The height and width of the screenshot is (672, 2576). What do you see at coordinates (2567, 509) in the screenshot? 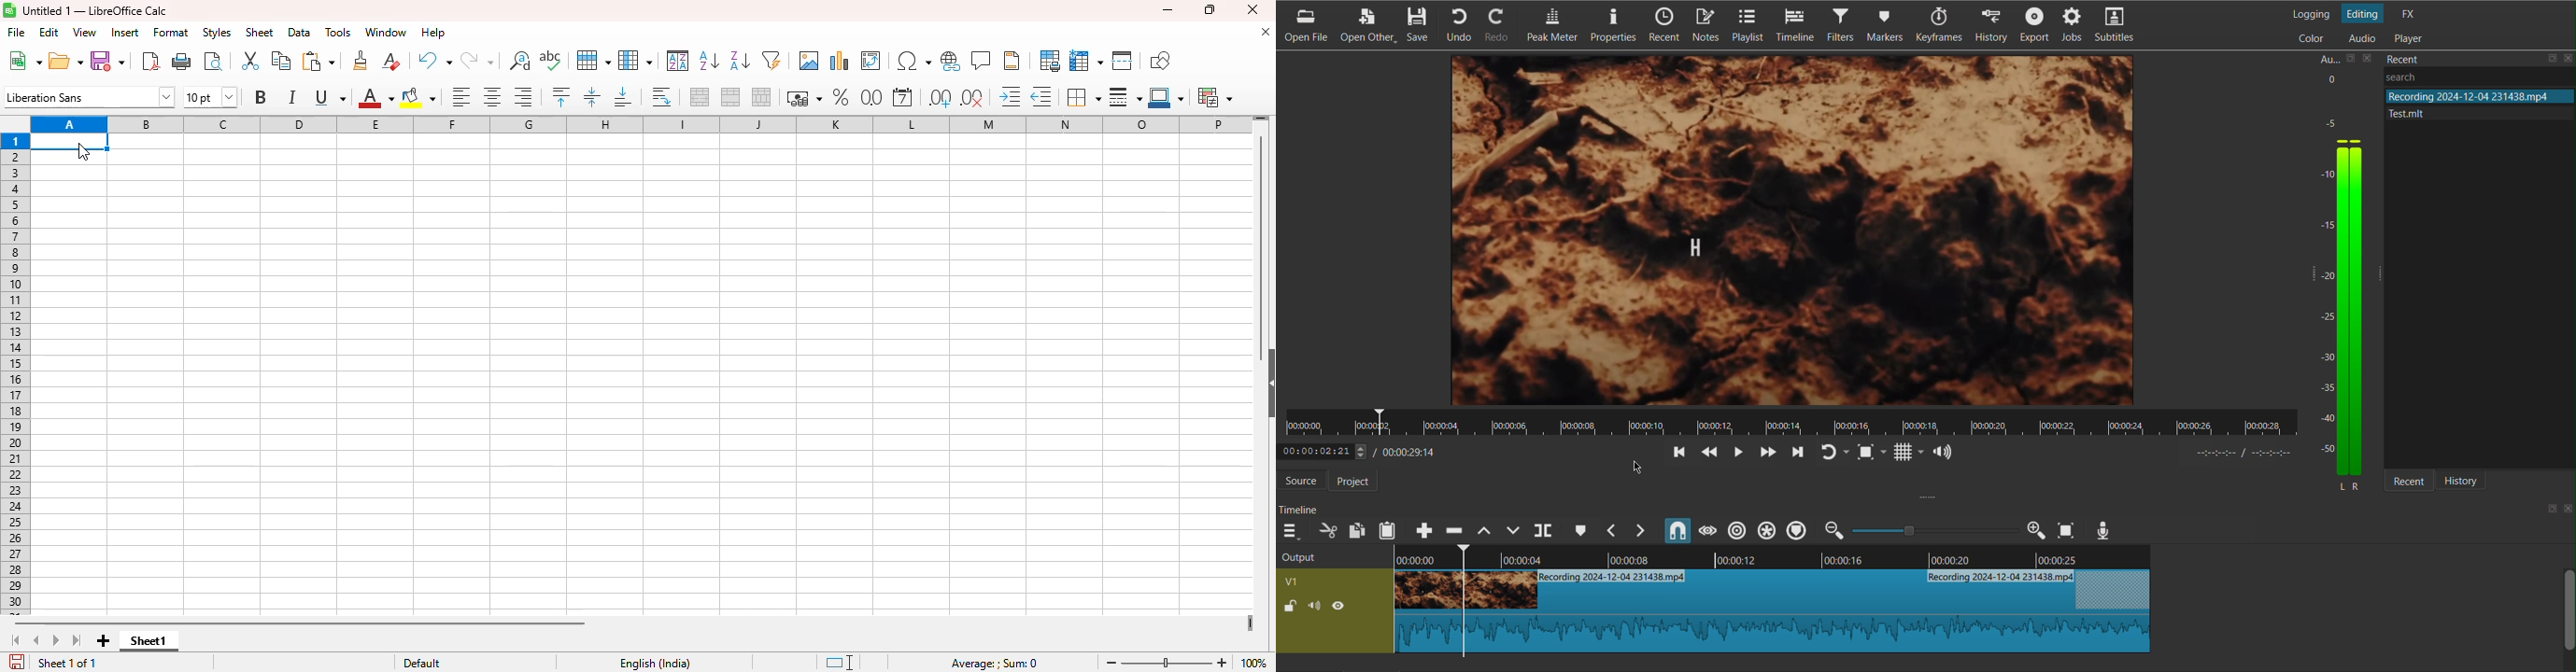
I see `close` at bounding box center [2567, 509].